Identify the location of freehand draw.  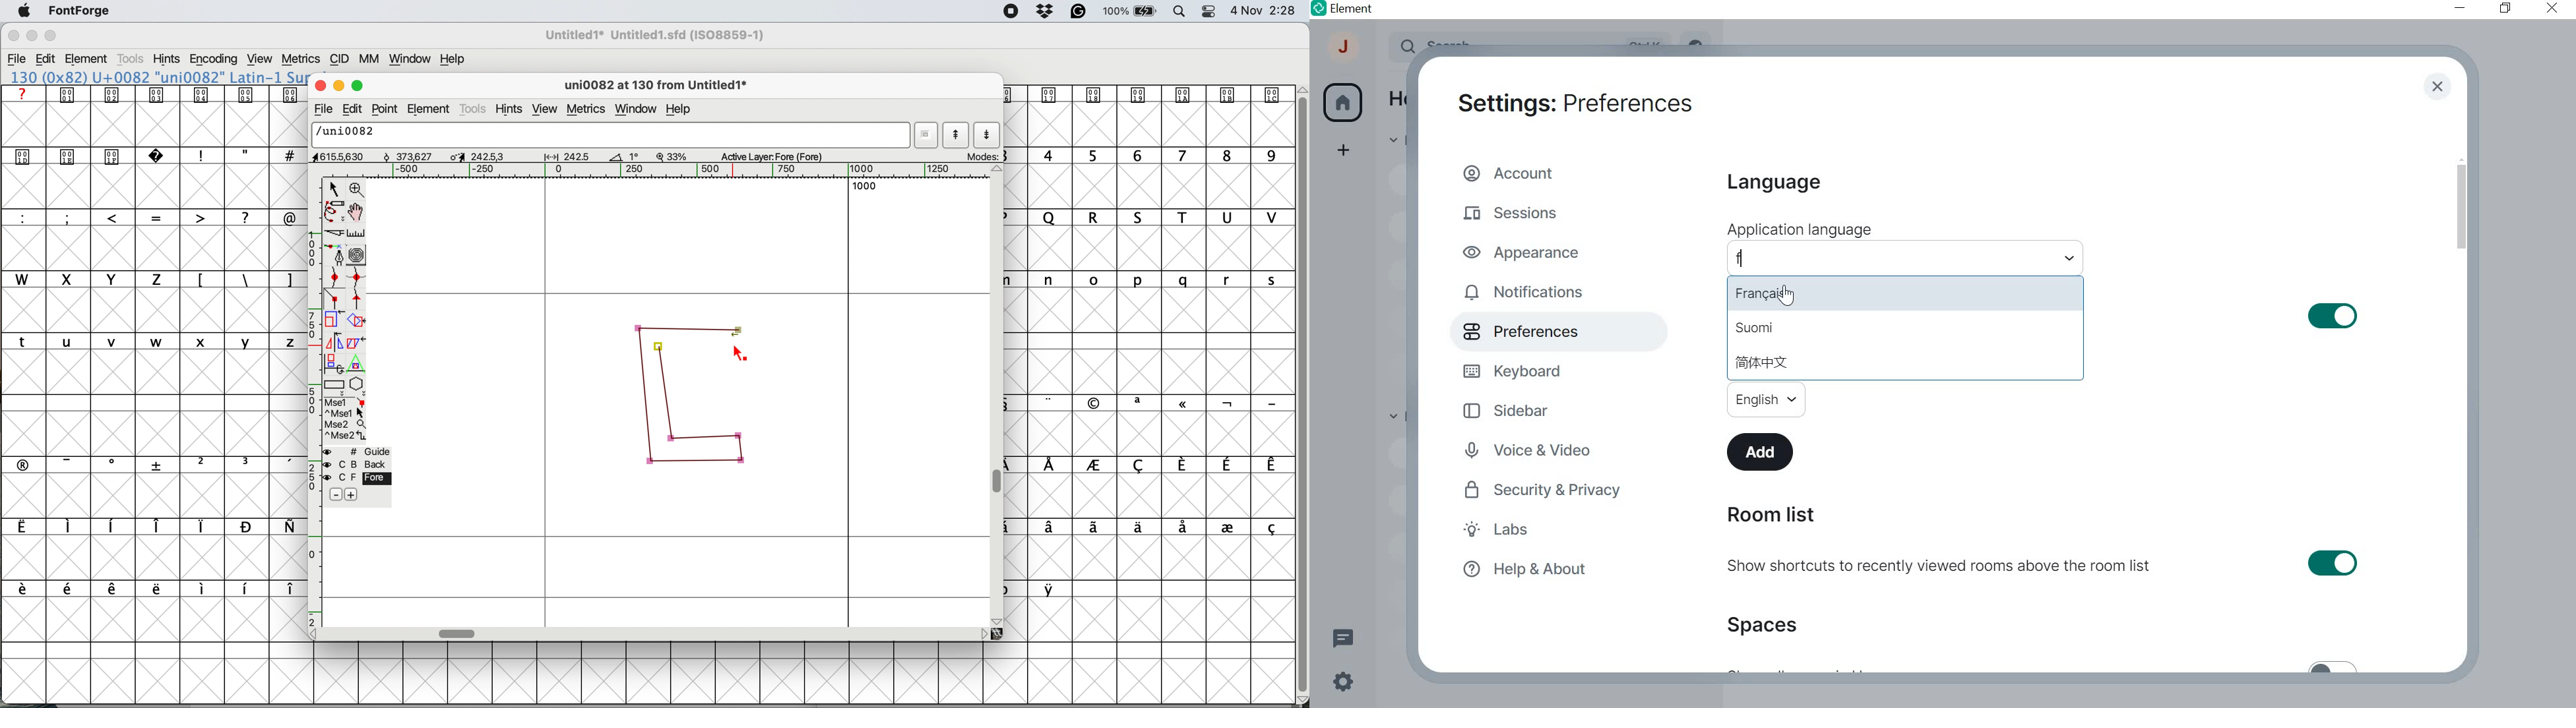
(336, 212).